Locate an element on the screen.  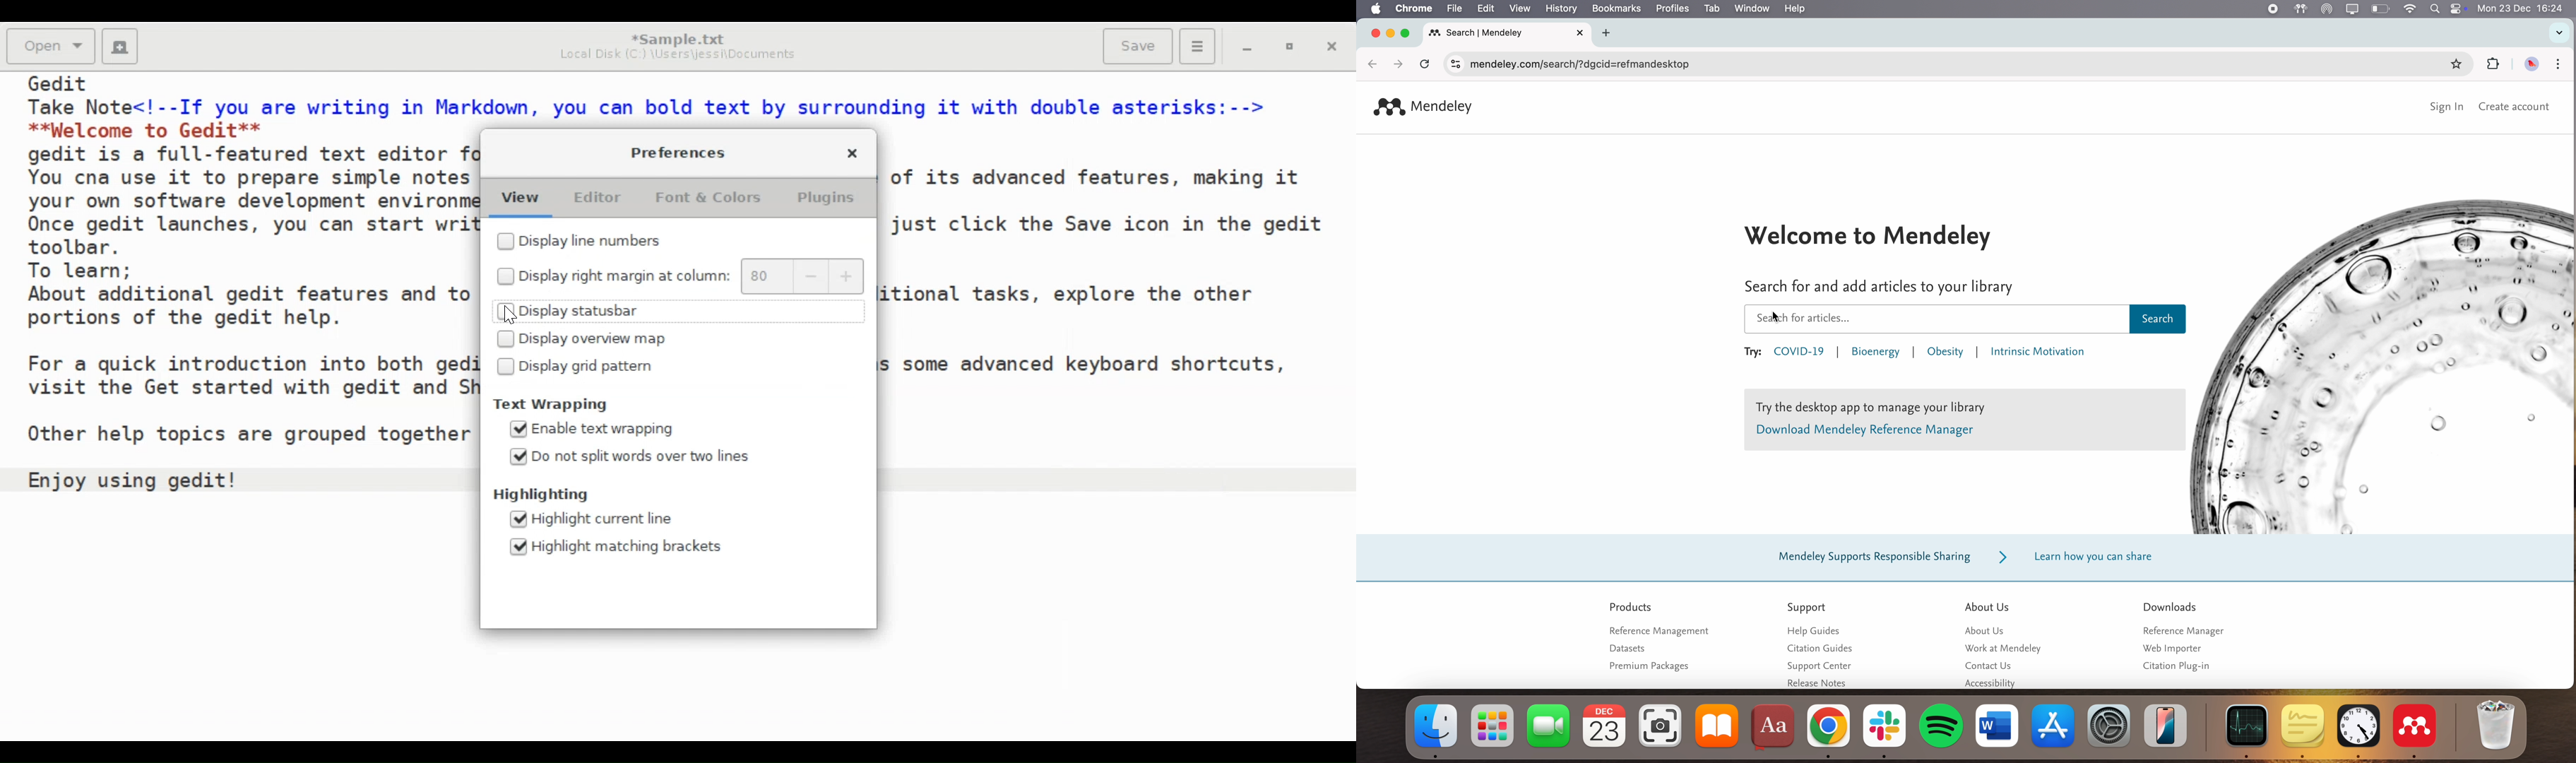
refresh the page is located at coordinates (1424, 63).